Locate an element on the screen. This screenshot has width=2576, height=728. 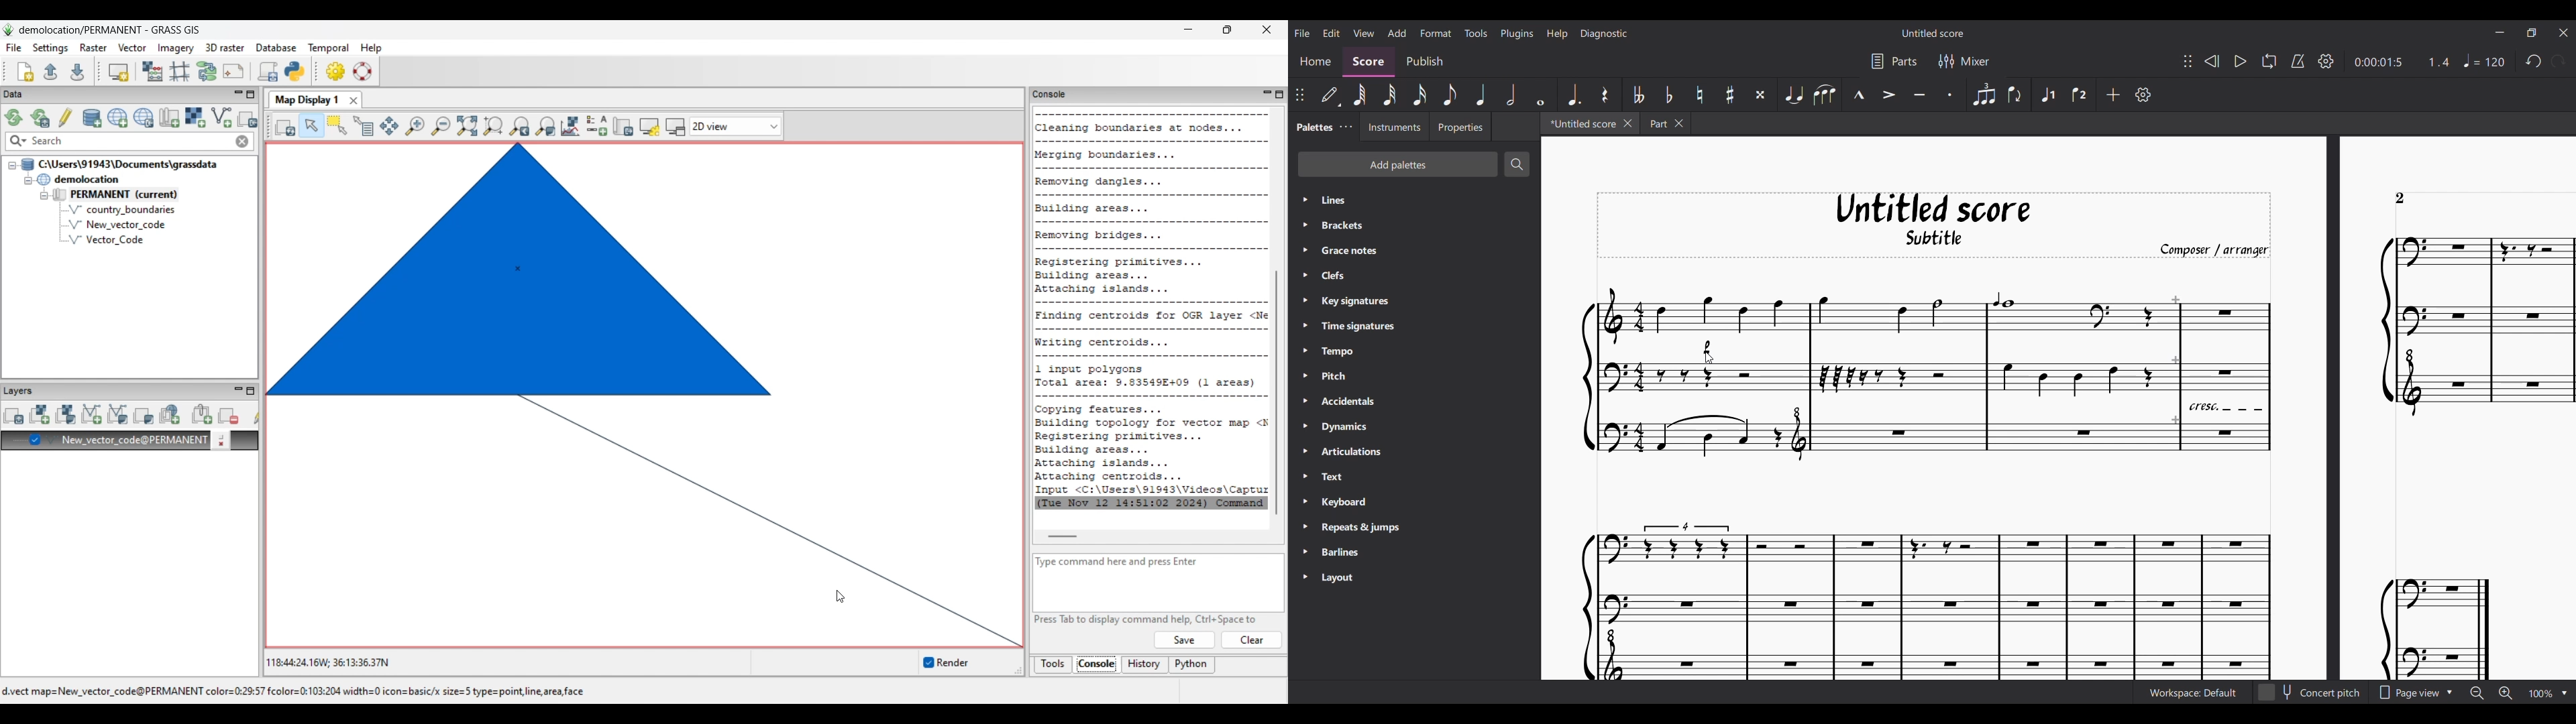
Minimize  is located at coordinates (2500, 32).